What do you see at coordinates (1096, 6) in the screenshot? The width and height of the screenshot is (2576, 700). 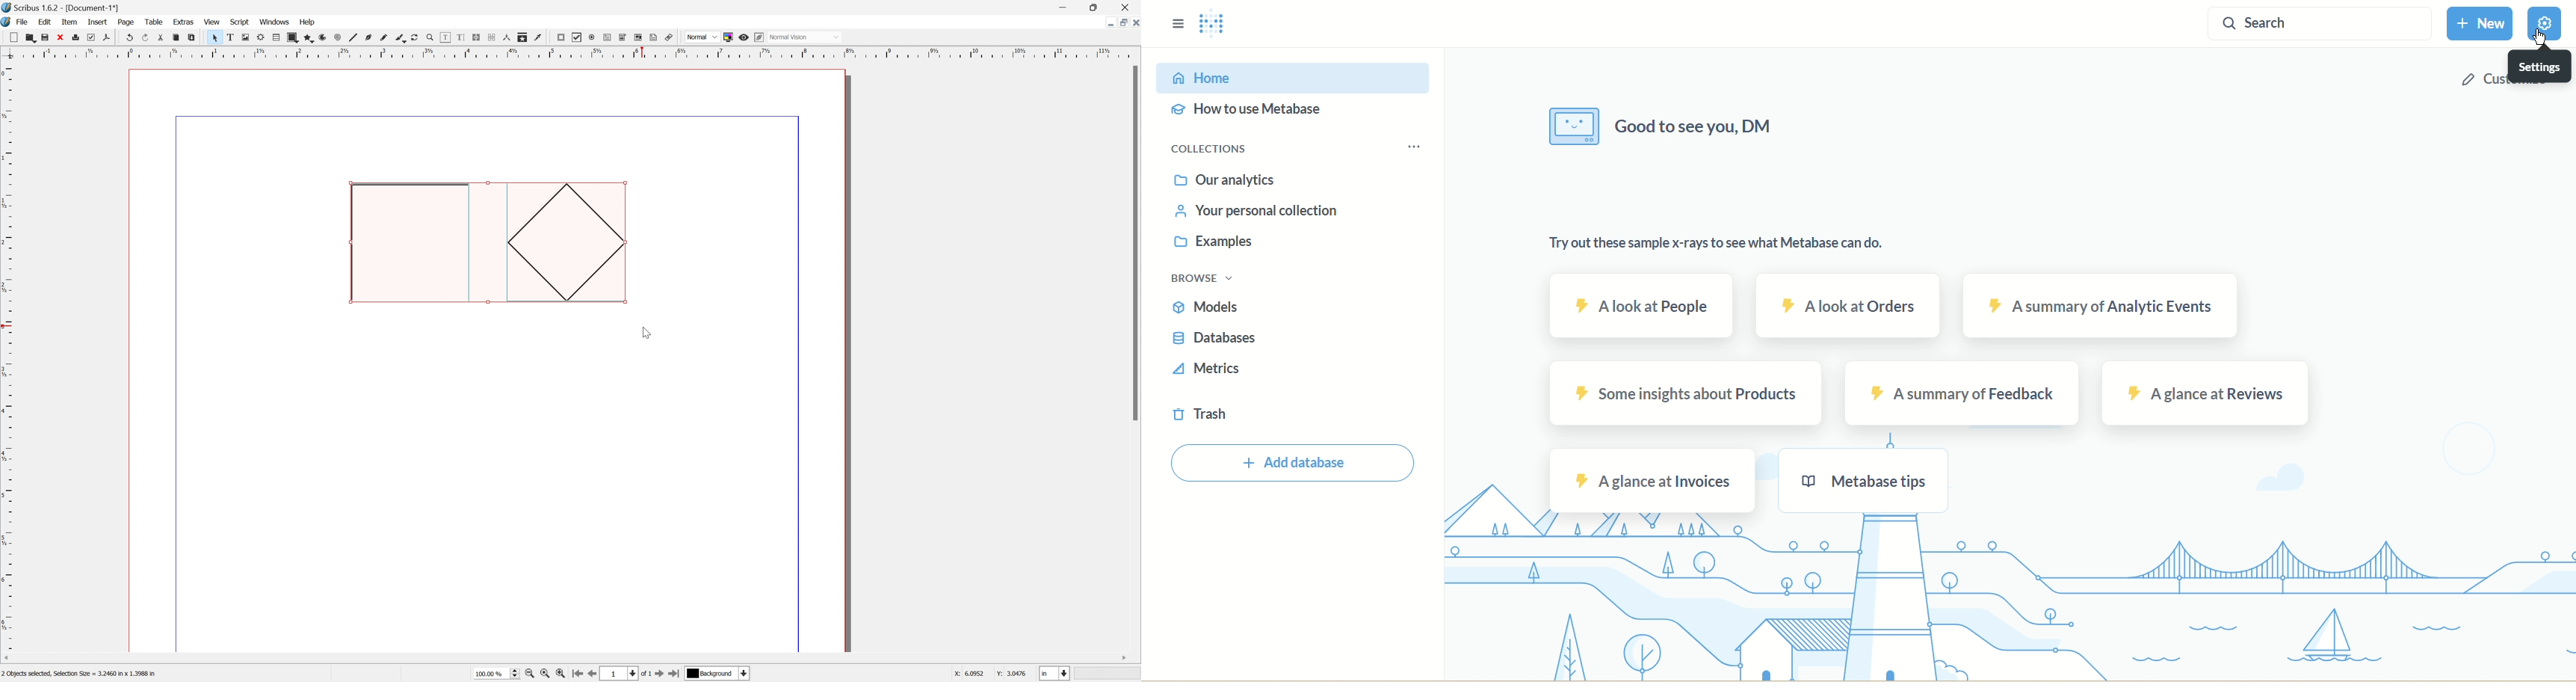 I see `Restore Down` at bounding box center [1096, 6].